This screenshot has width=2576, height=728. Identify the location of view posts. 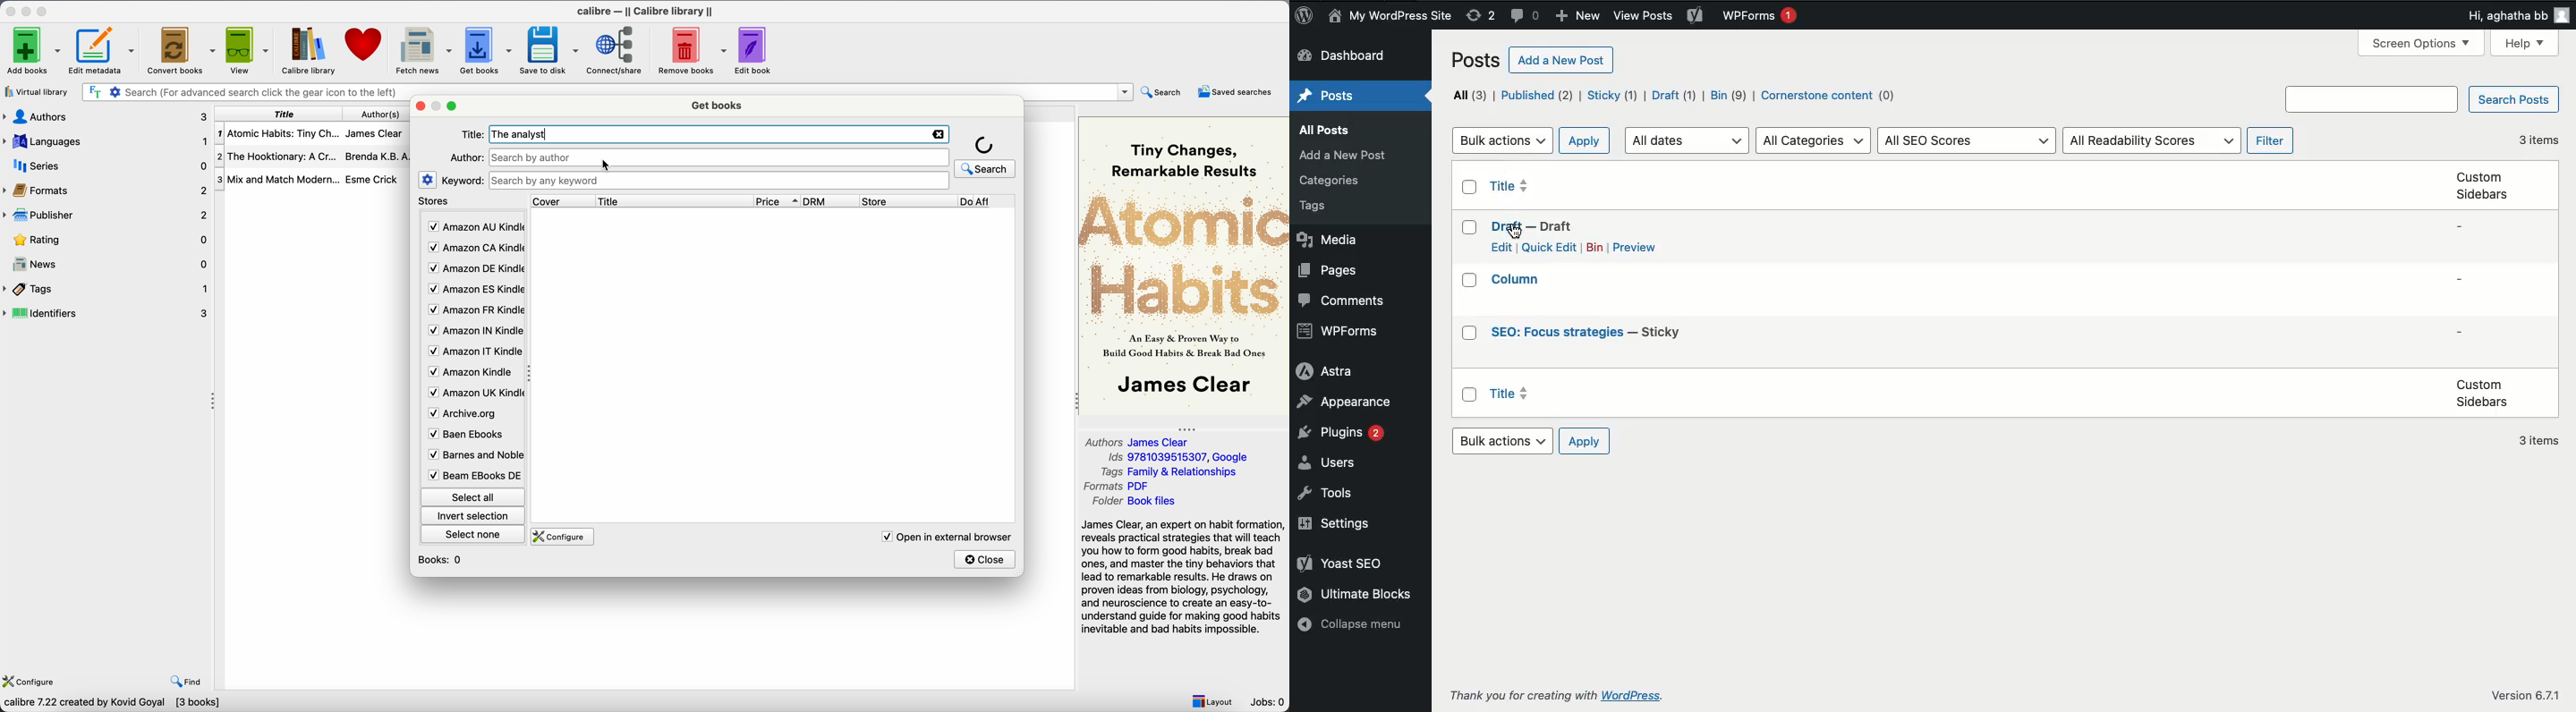
(1643, 16).